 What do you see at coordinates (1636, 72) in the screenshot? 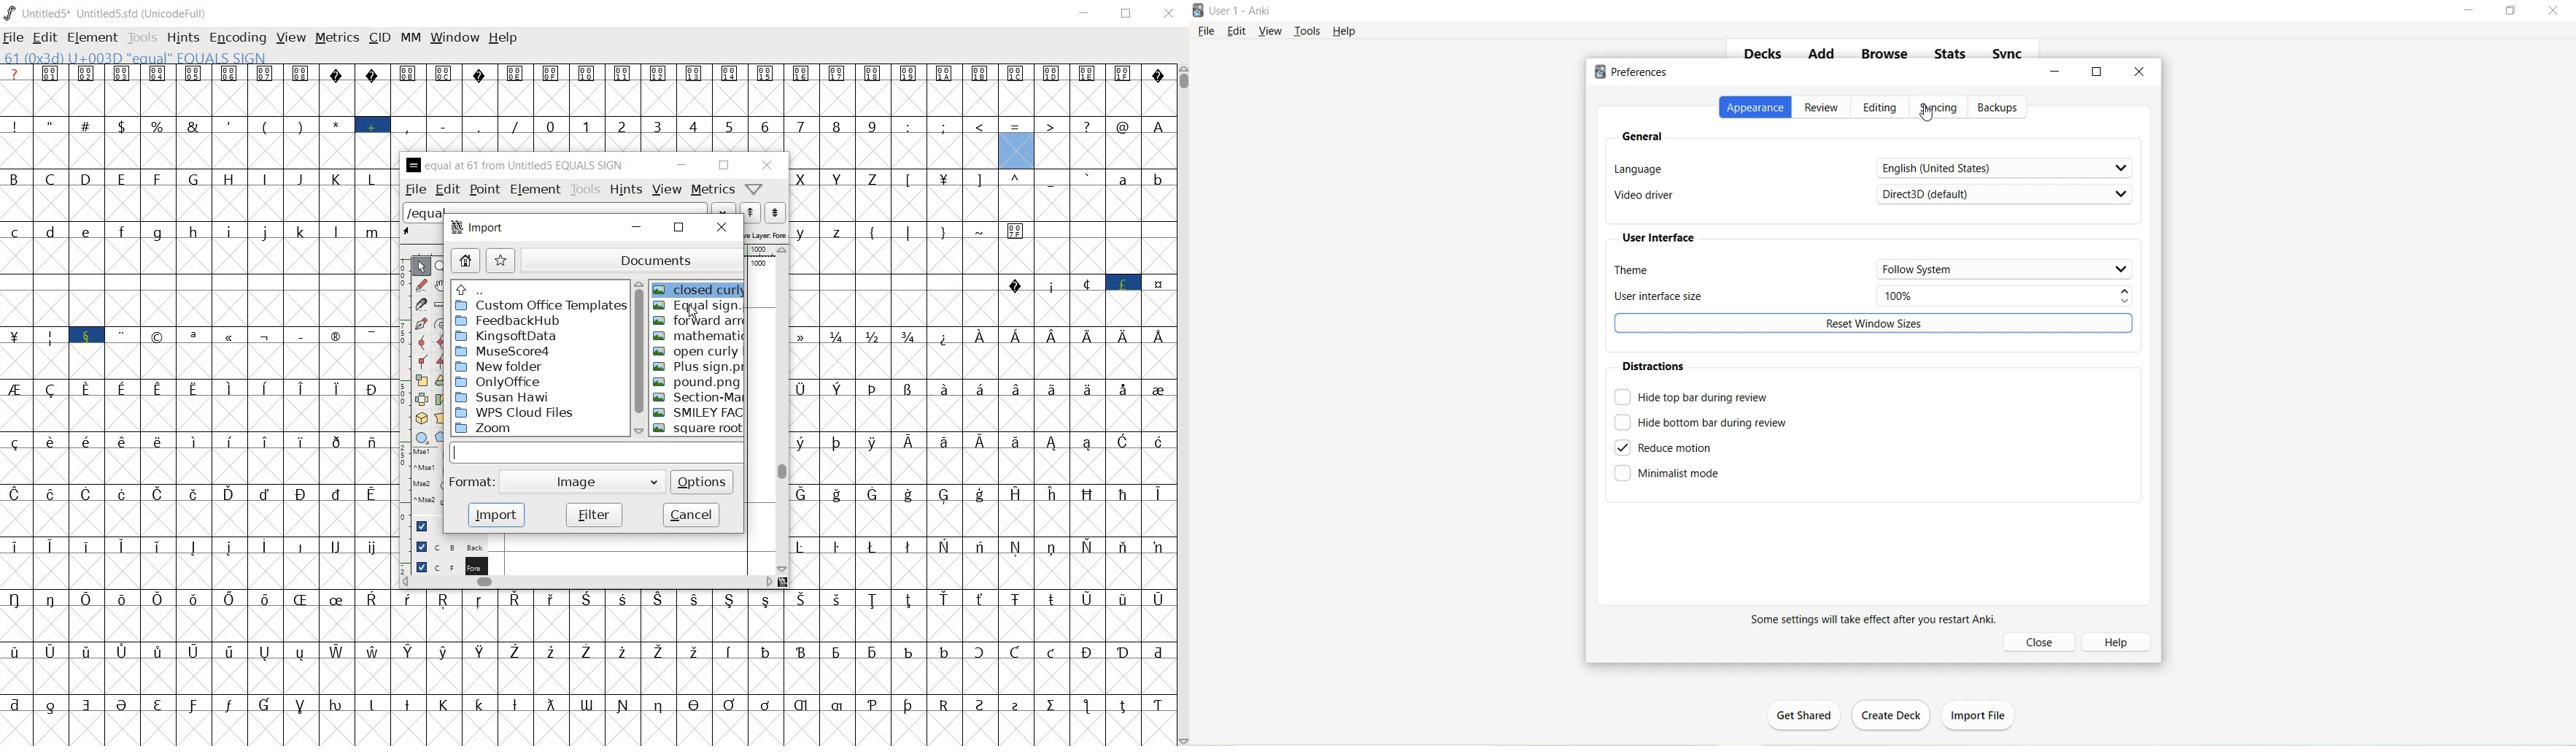
I see `Preferences` at bounding box center [1636, 72].